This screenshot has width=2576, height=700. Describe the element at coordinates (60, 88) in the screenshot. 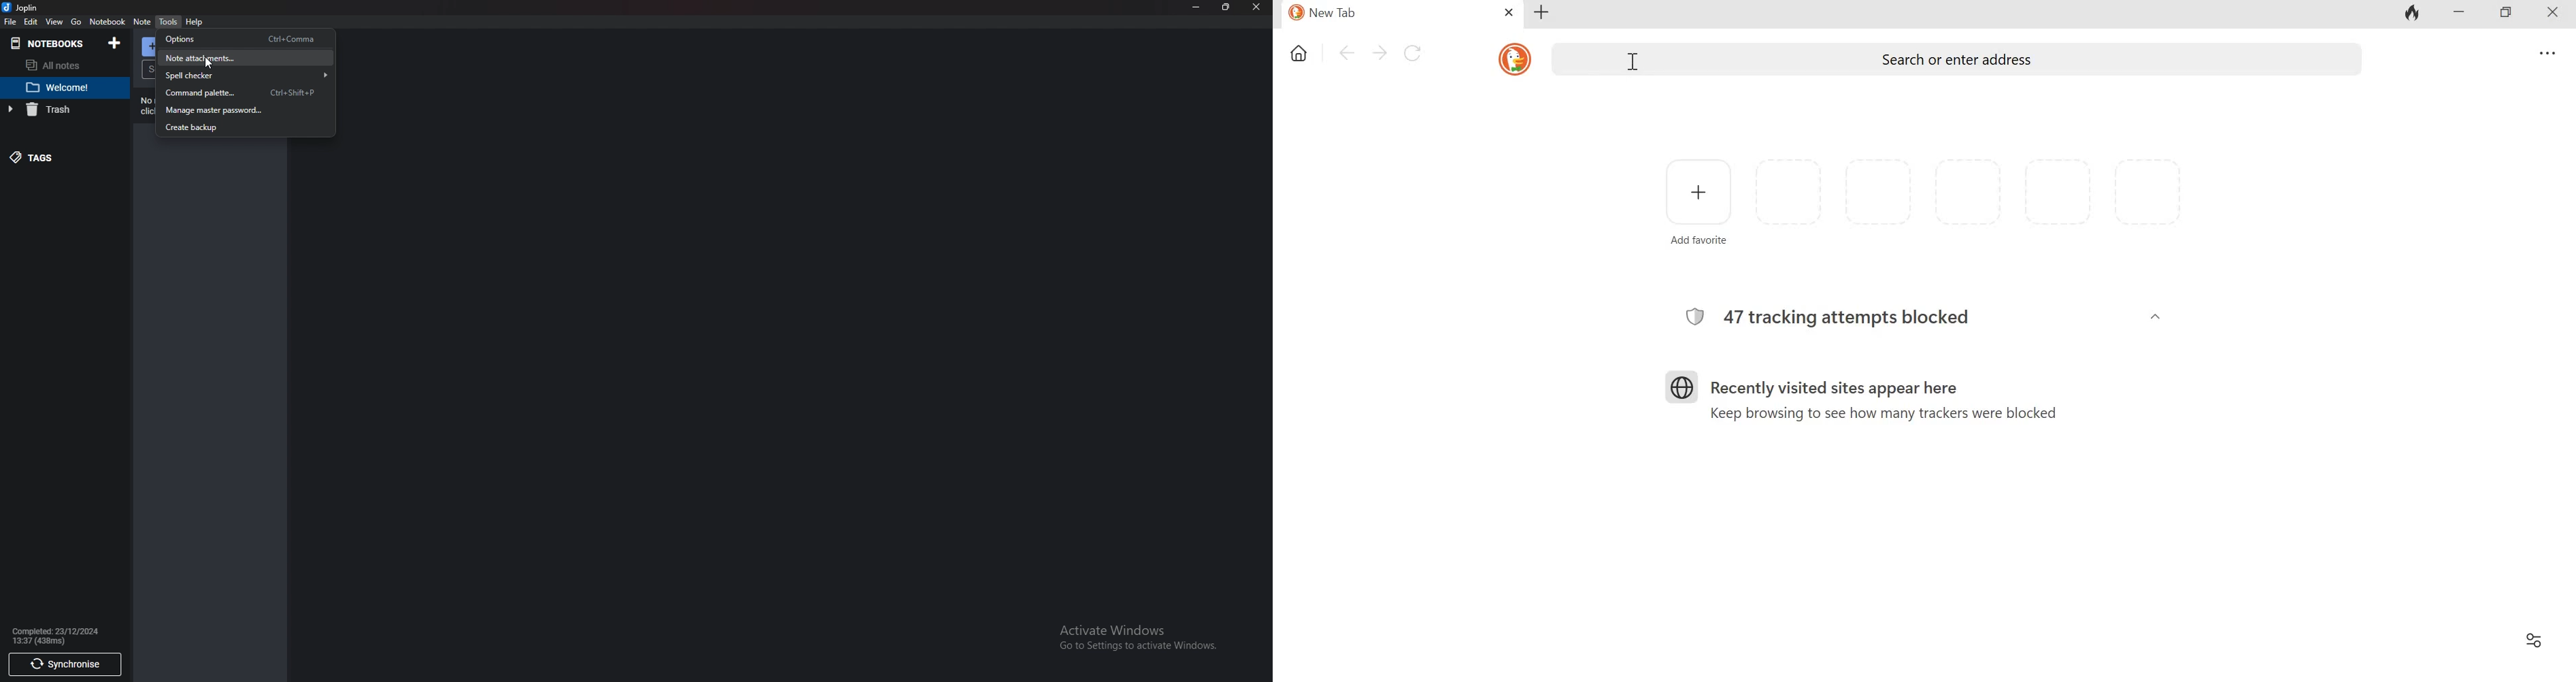

I see `Welcome` at that location.